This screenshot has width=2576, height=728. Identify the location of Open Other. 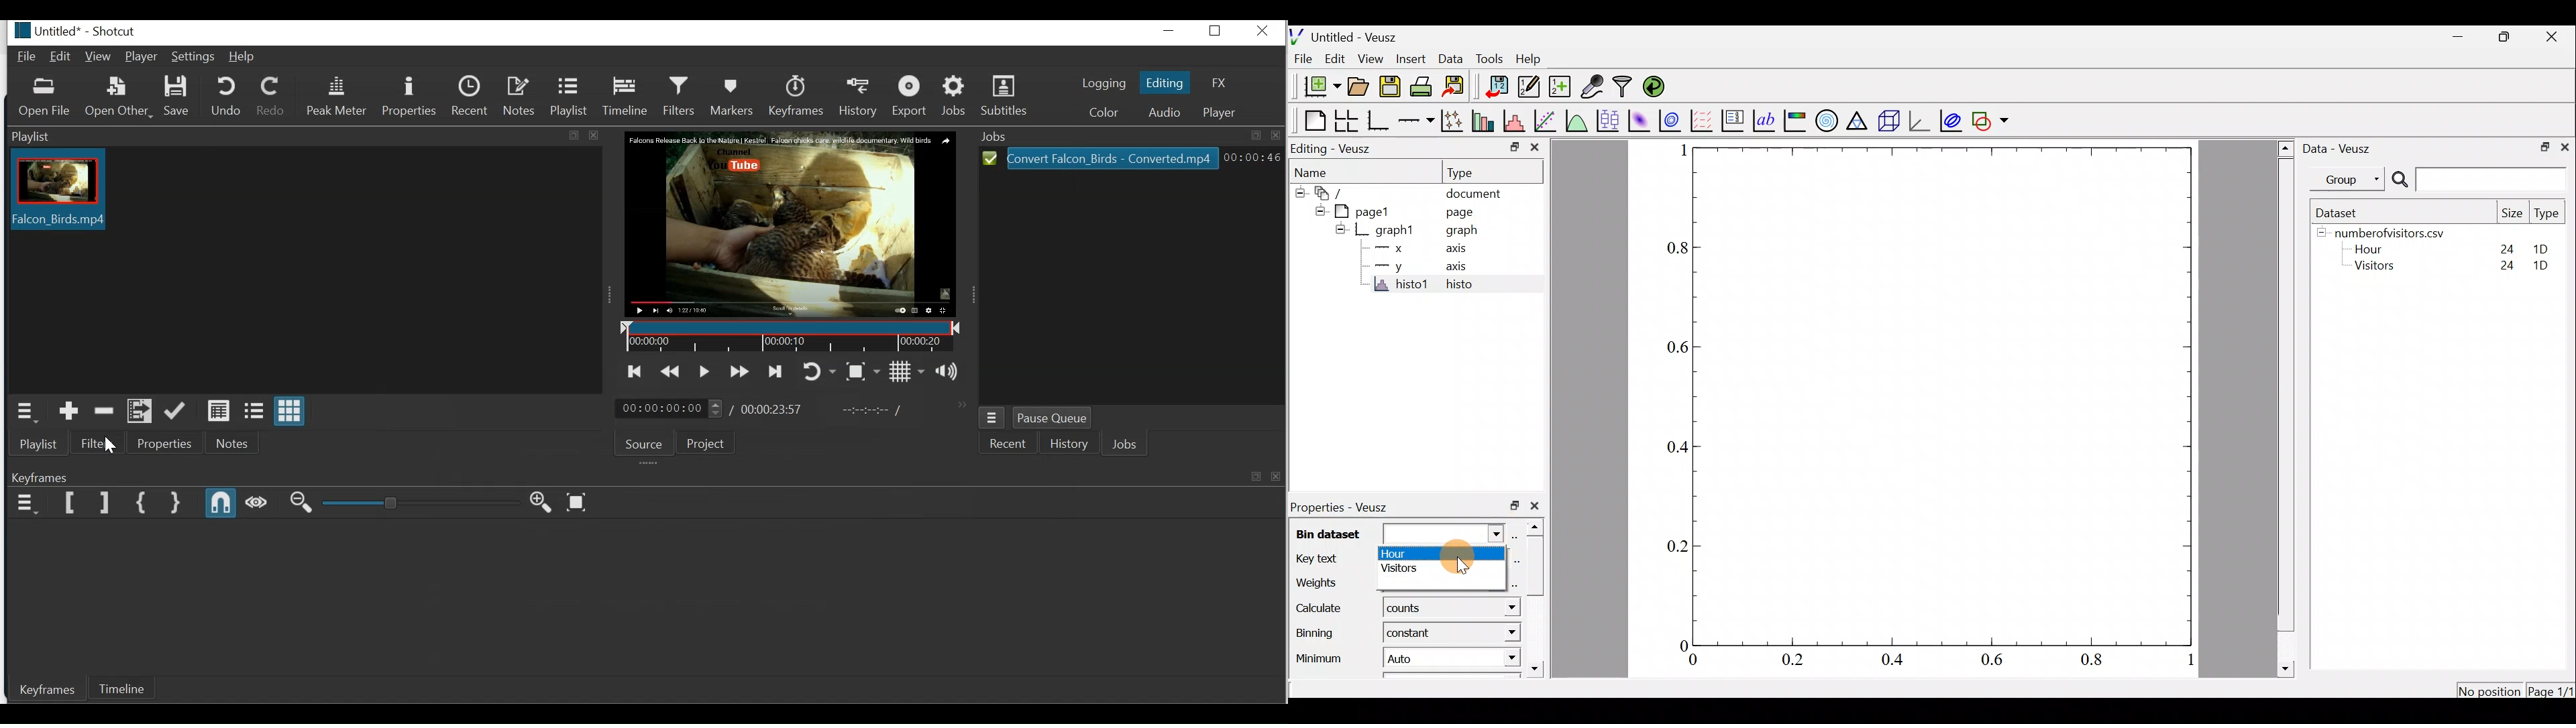
(118, 99).